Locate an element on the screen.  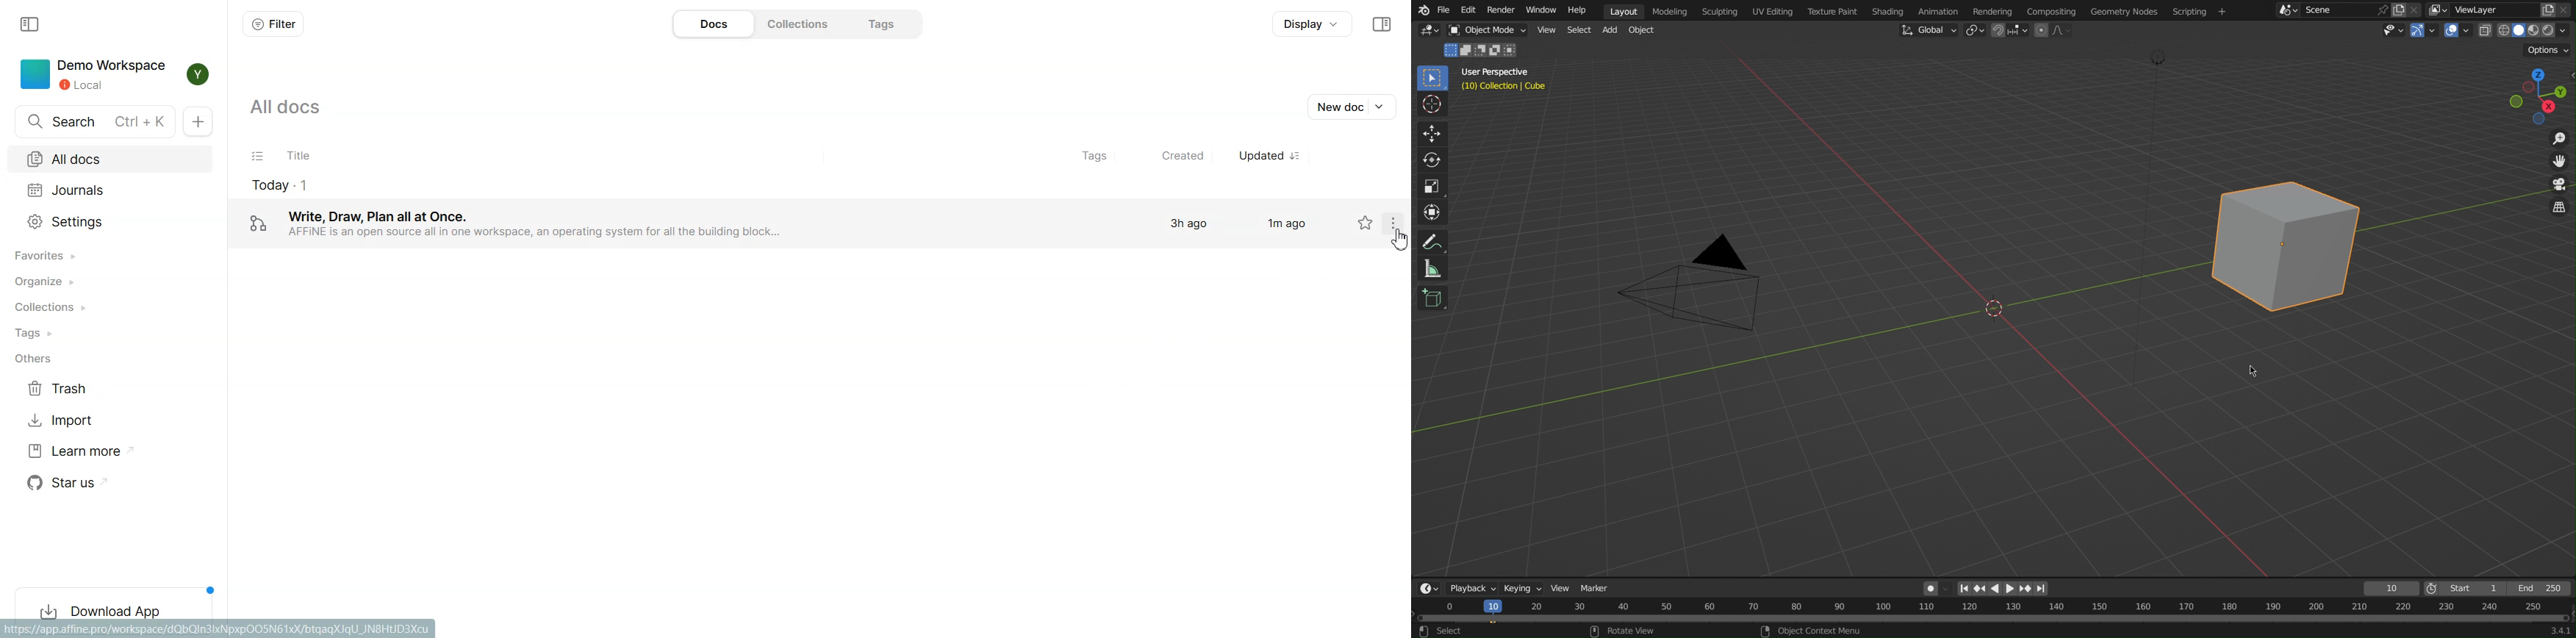
More Scene is located at coordinates (2287, 10).